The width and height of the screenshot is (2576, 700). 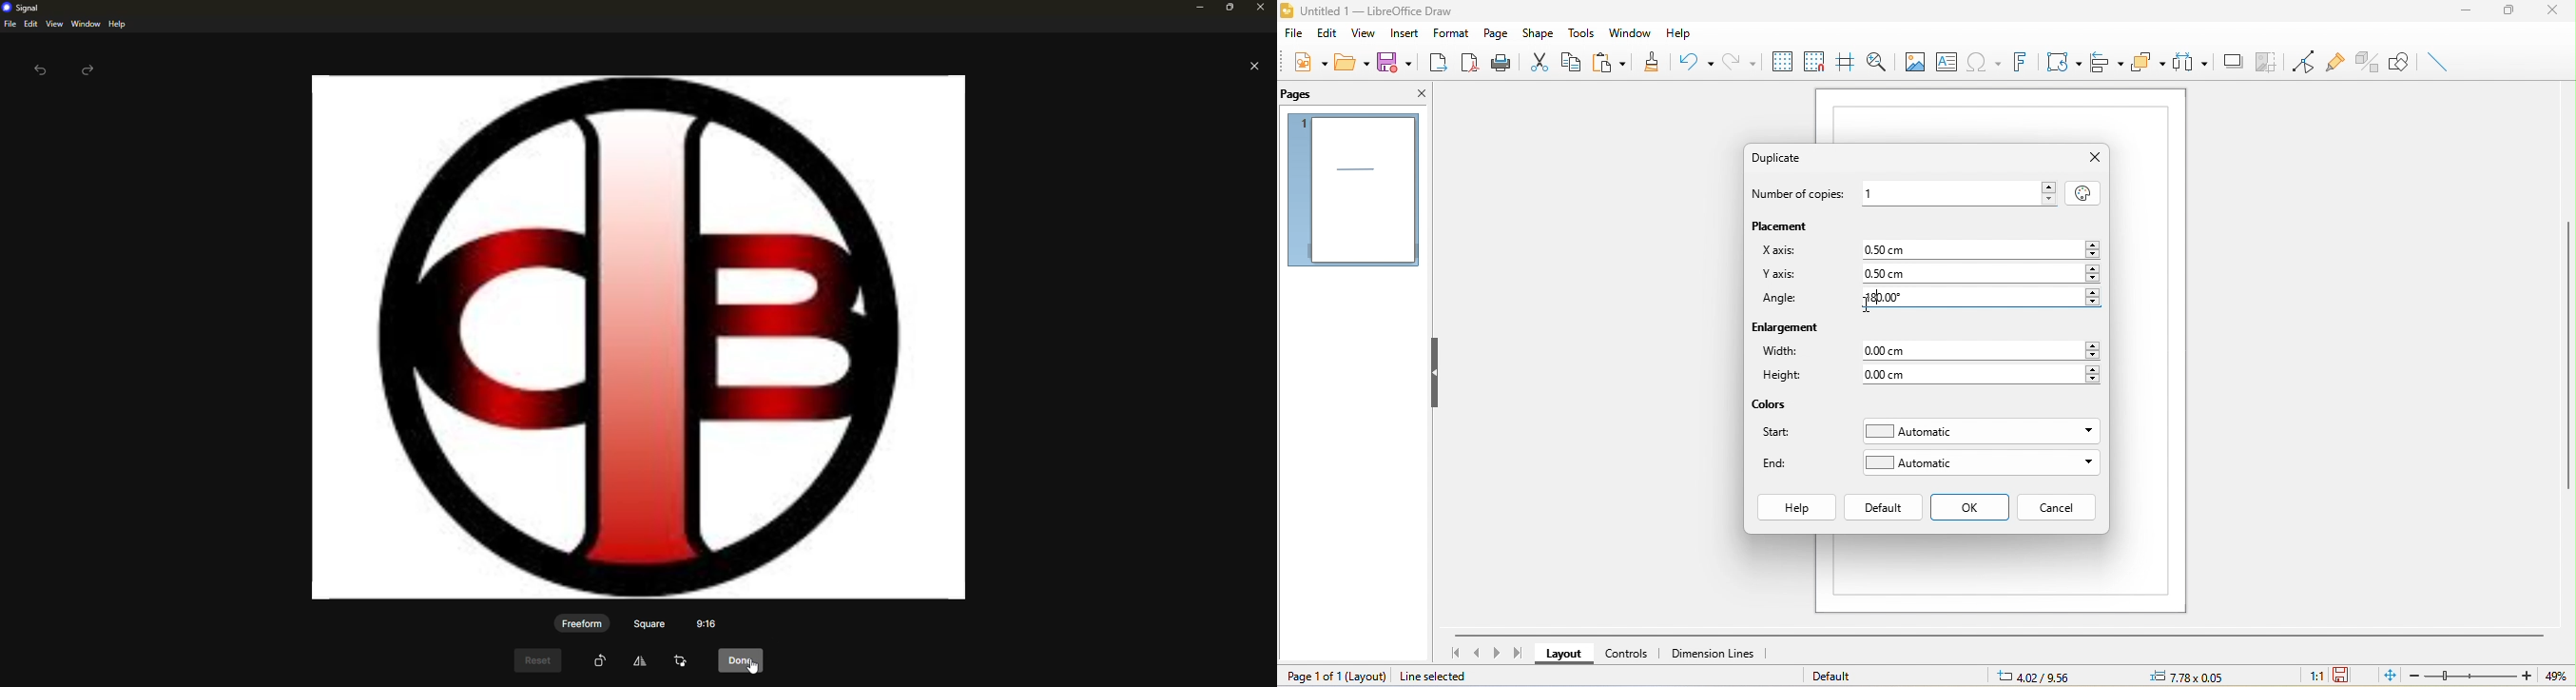 What do you see at coordinates (1354, 63) in the screenshot?
I see `open` at bounding box center [1354, 63].